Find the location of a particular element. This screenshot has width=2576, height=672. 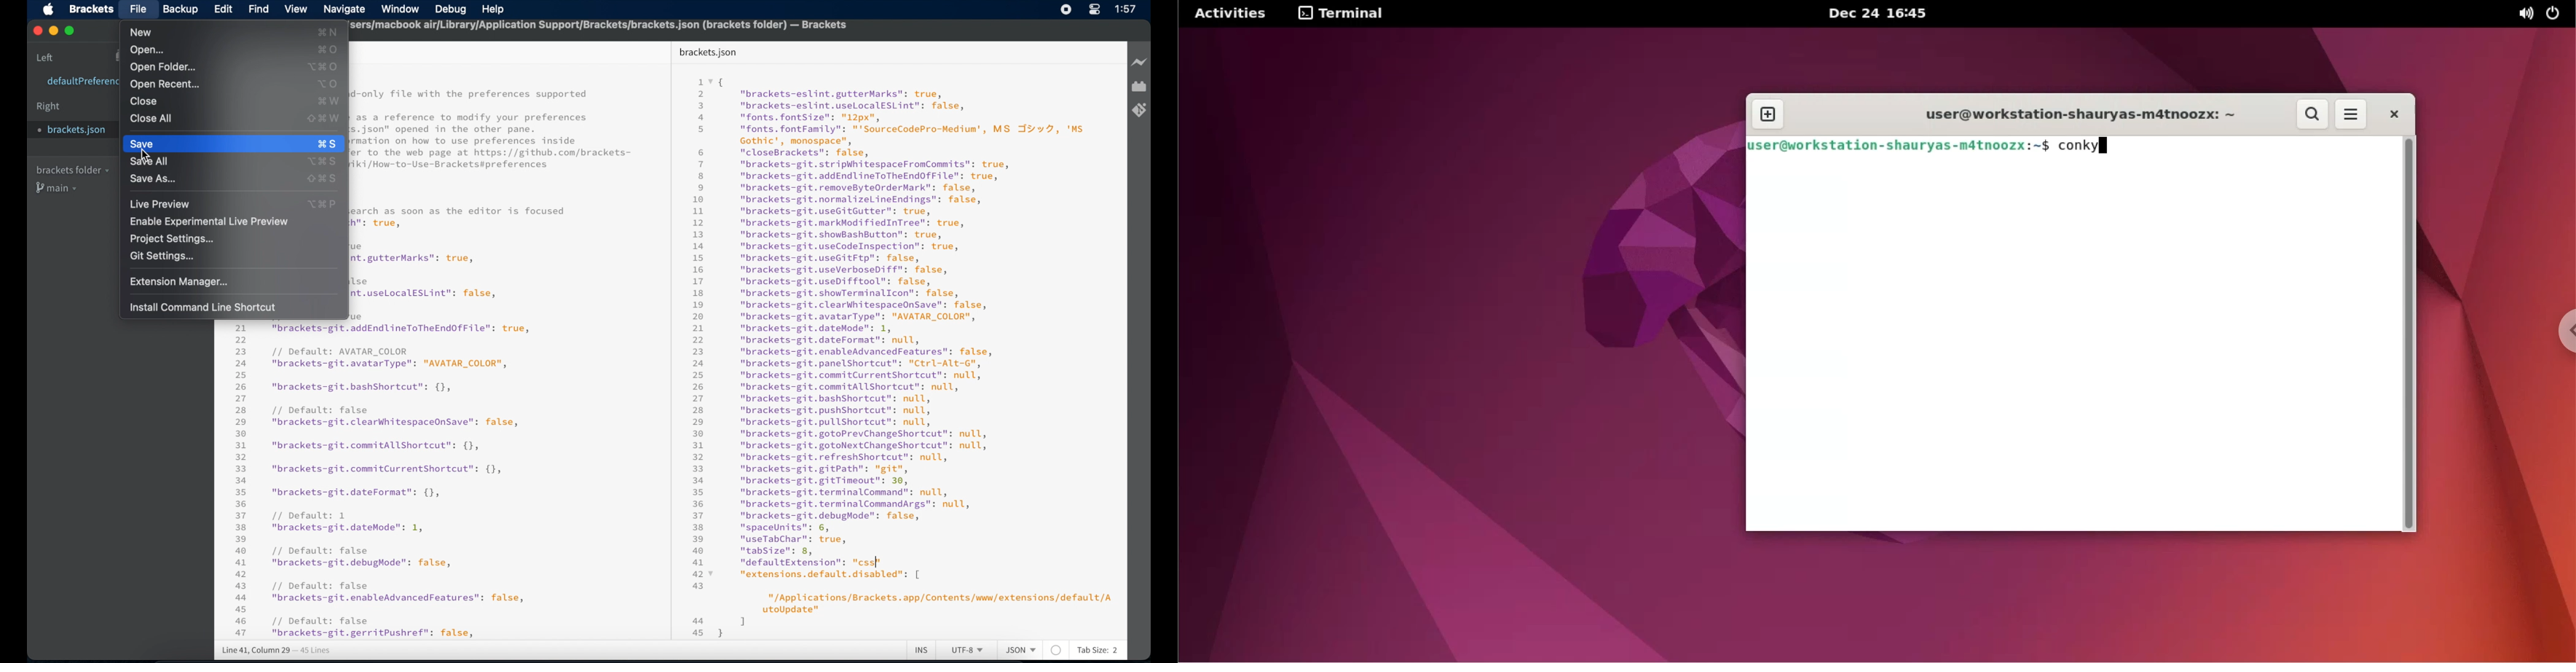

install command line shortcut is located at coordinates (203, 308).